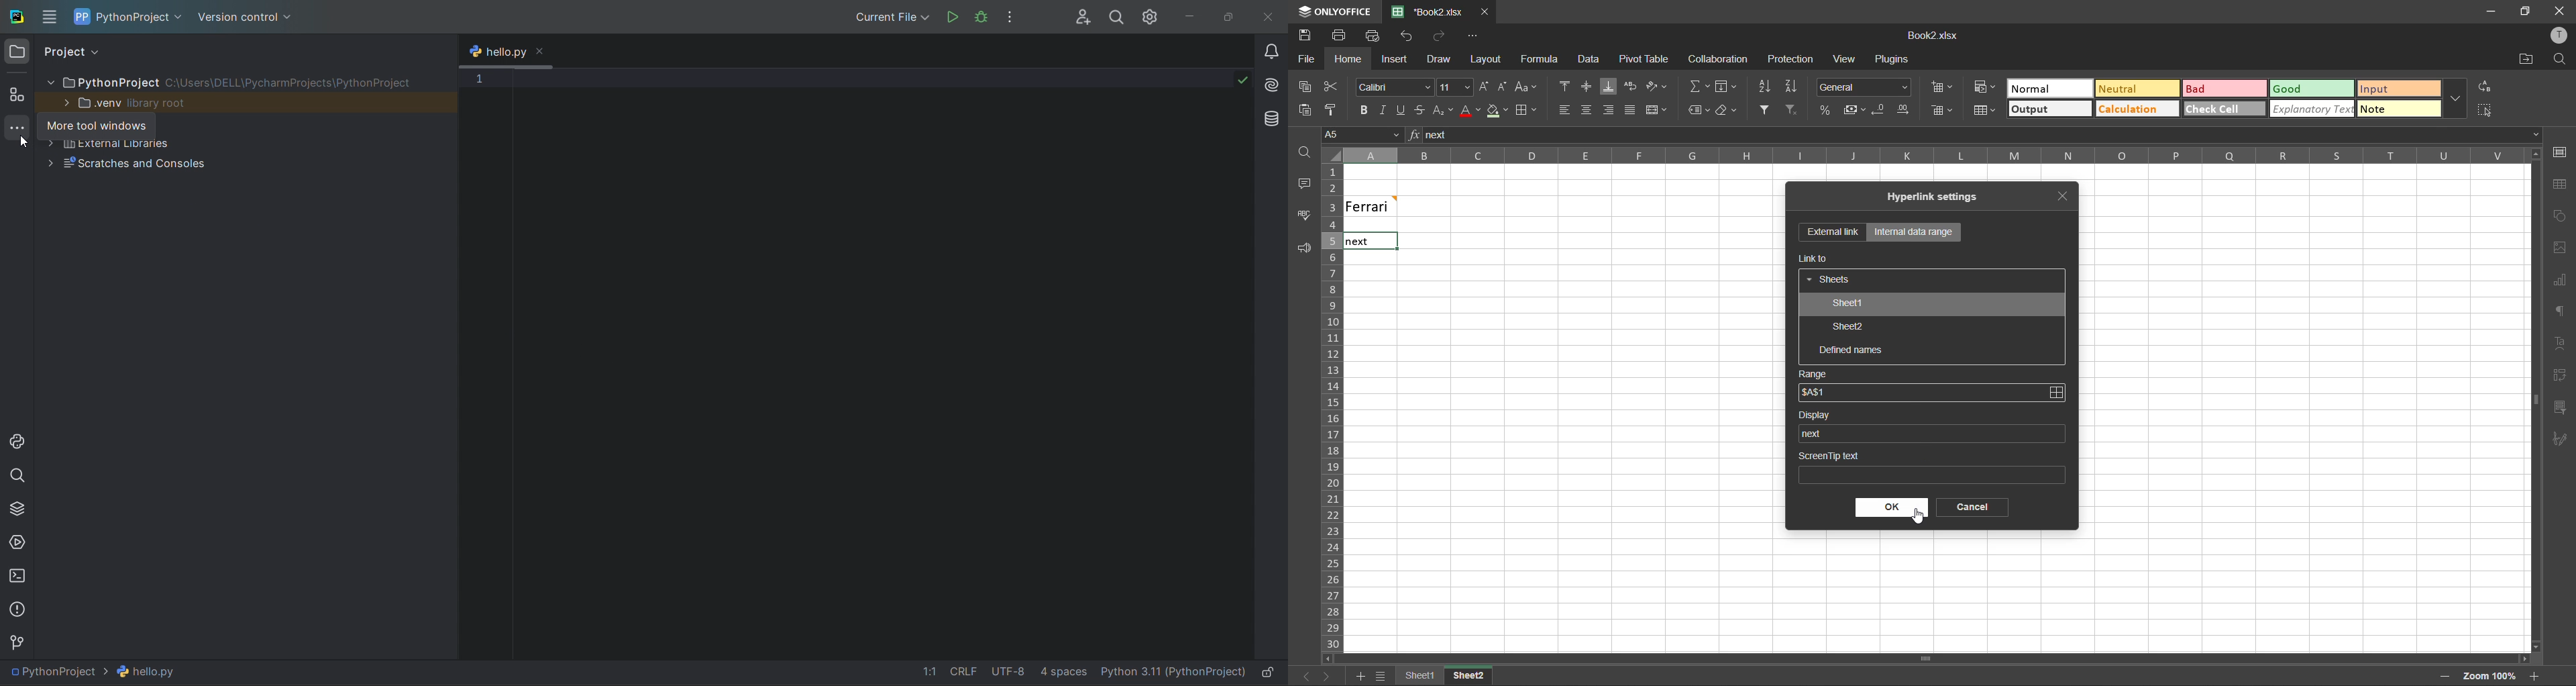  What do you see at coordinates (1815, 433) in the screenshot?
I see `next` at bounding box center [1815, 433].